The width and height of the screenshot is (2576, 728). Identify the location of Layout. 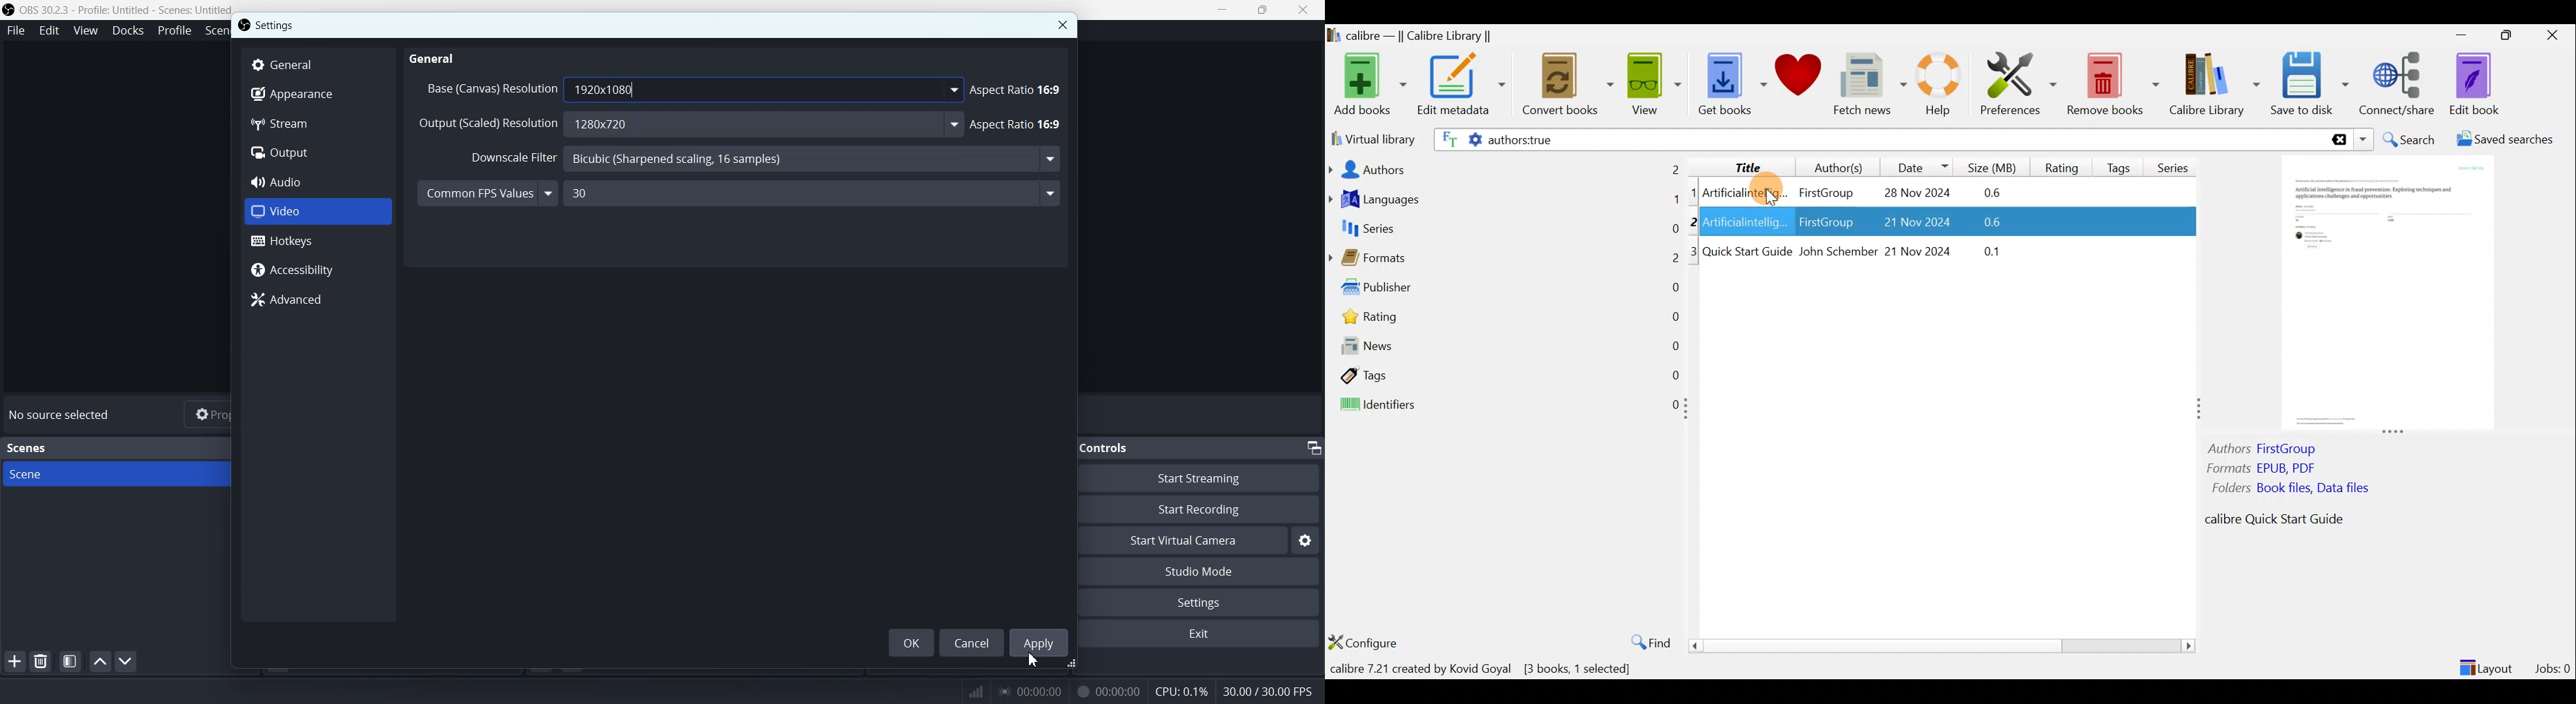
(2488, 662).